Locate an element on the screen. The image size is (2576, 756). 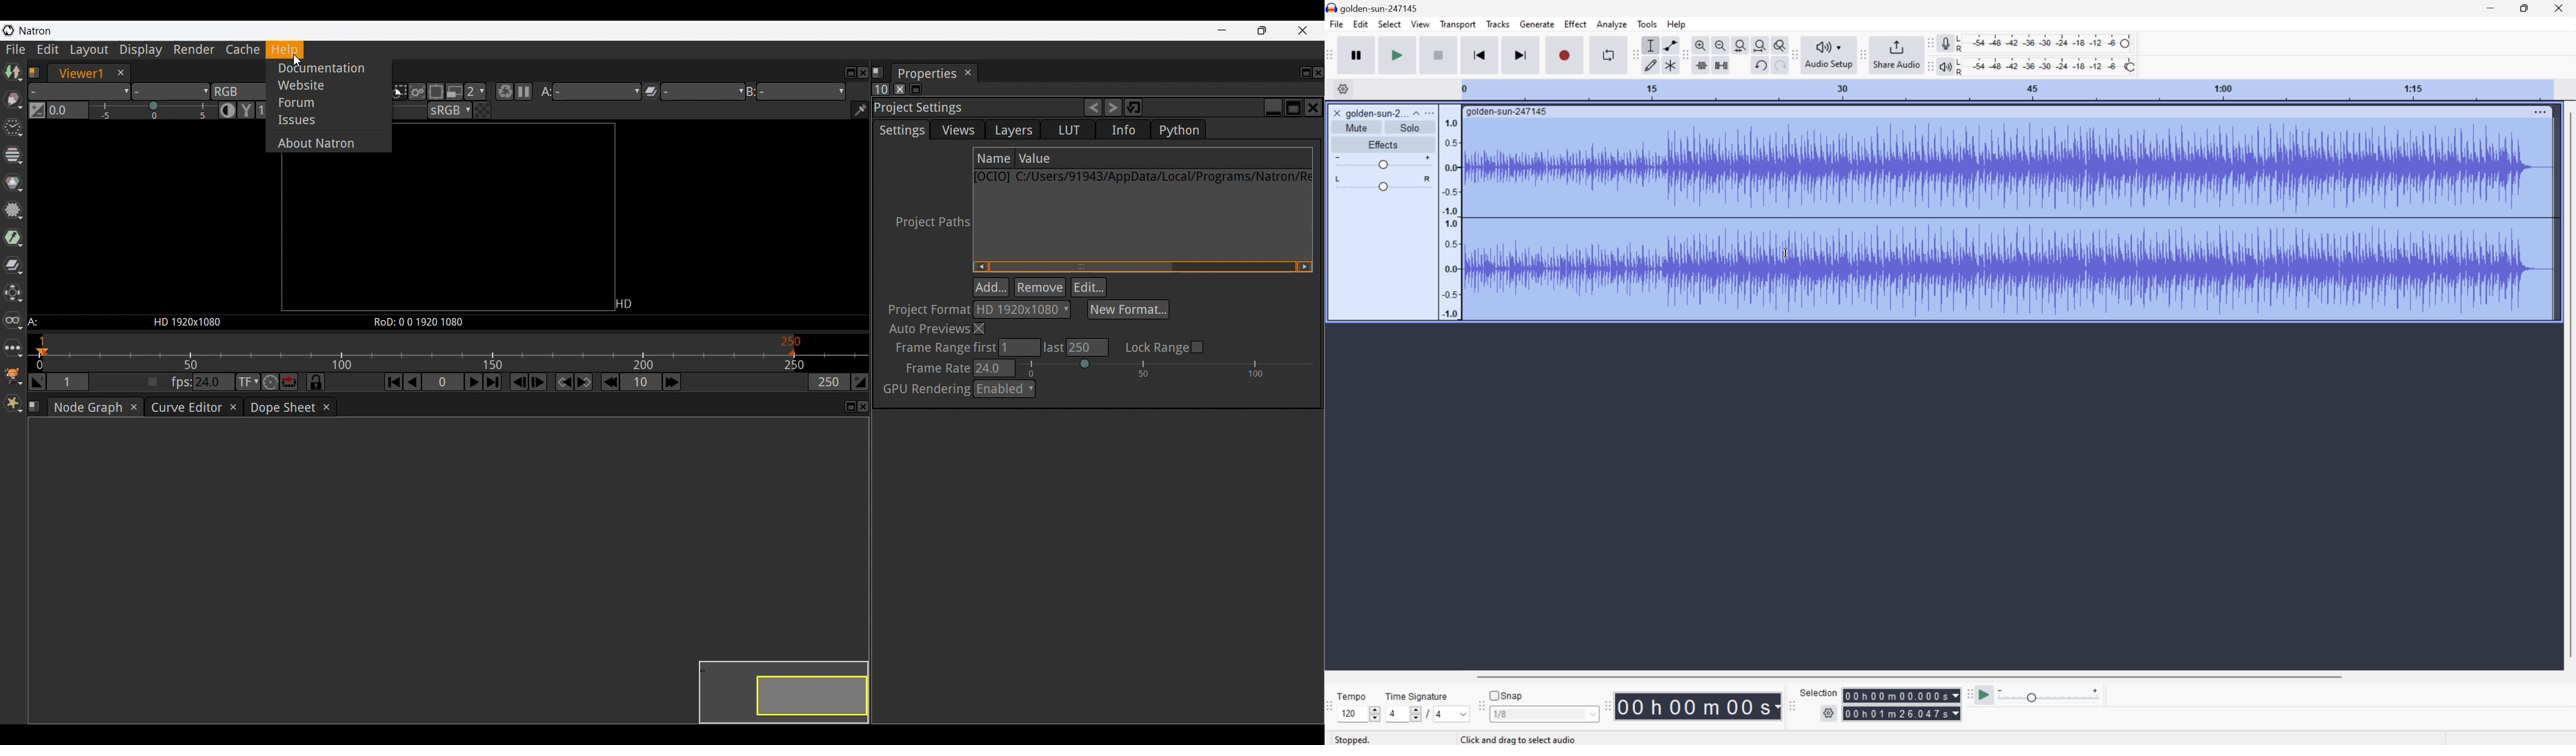
More is located at coordinates (1429, 112).